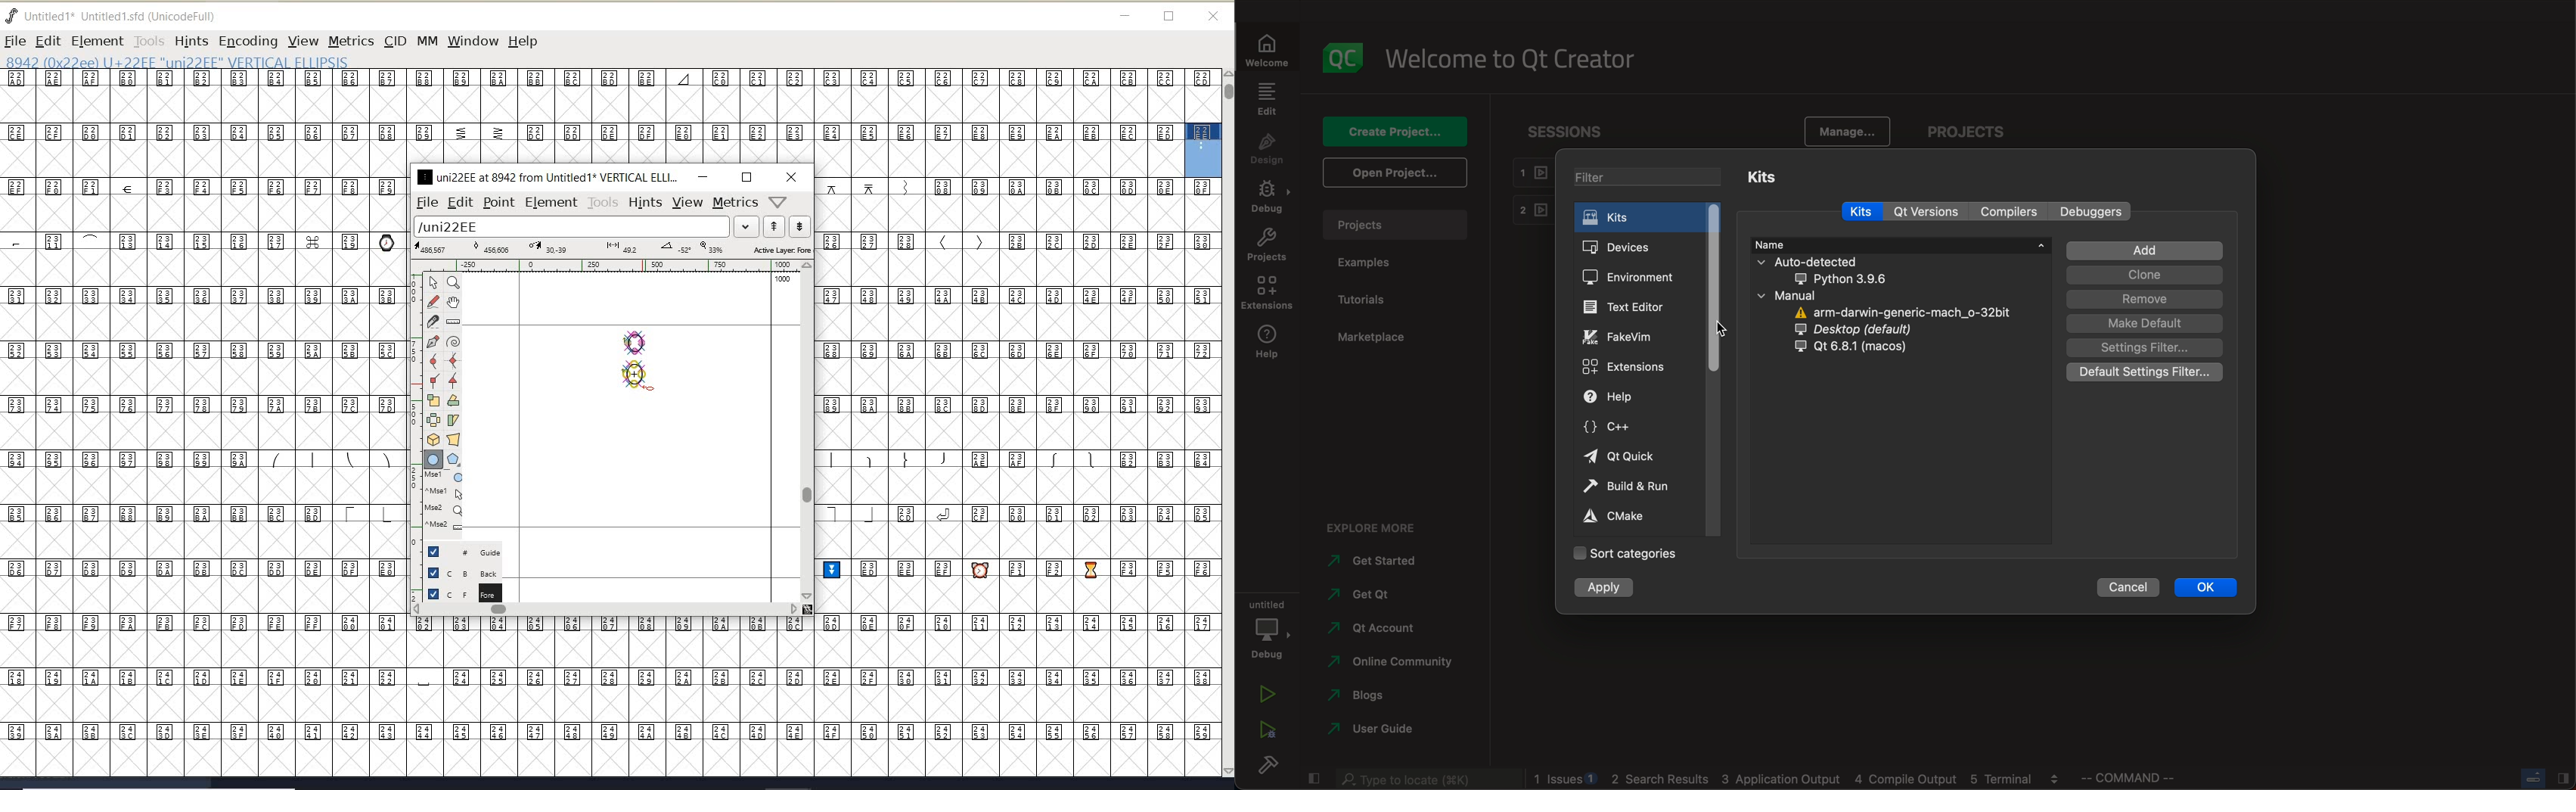  What do you see at coordinates (454, 400) in the screenshot?
I see `rotate the selection` at bounding box center [454, 400].